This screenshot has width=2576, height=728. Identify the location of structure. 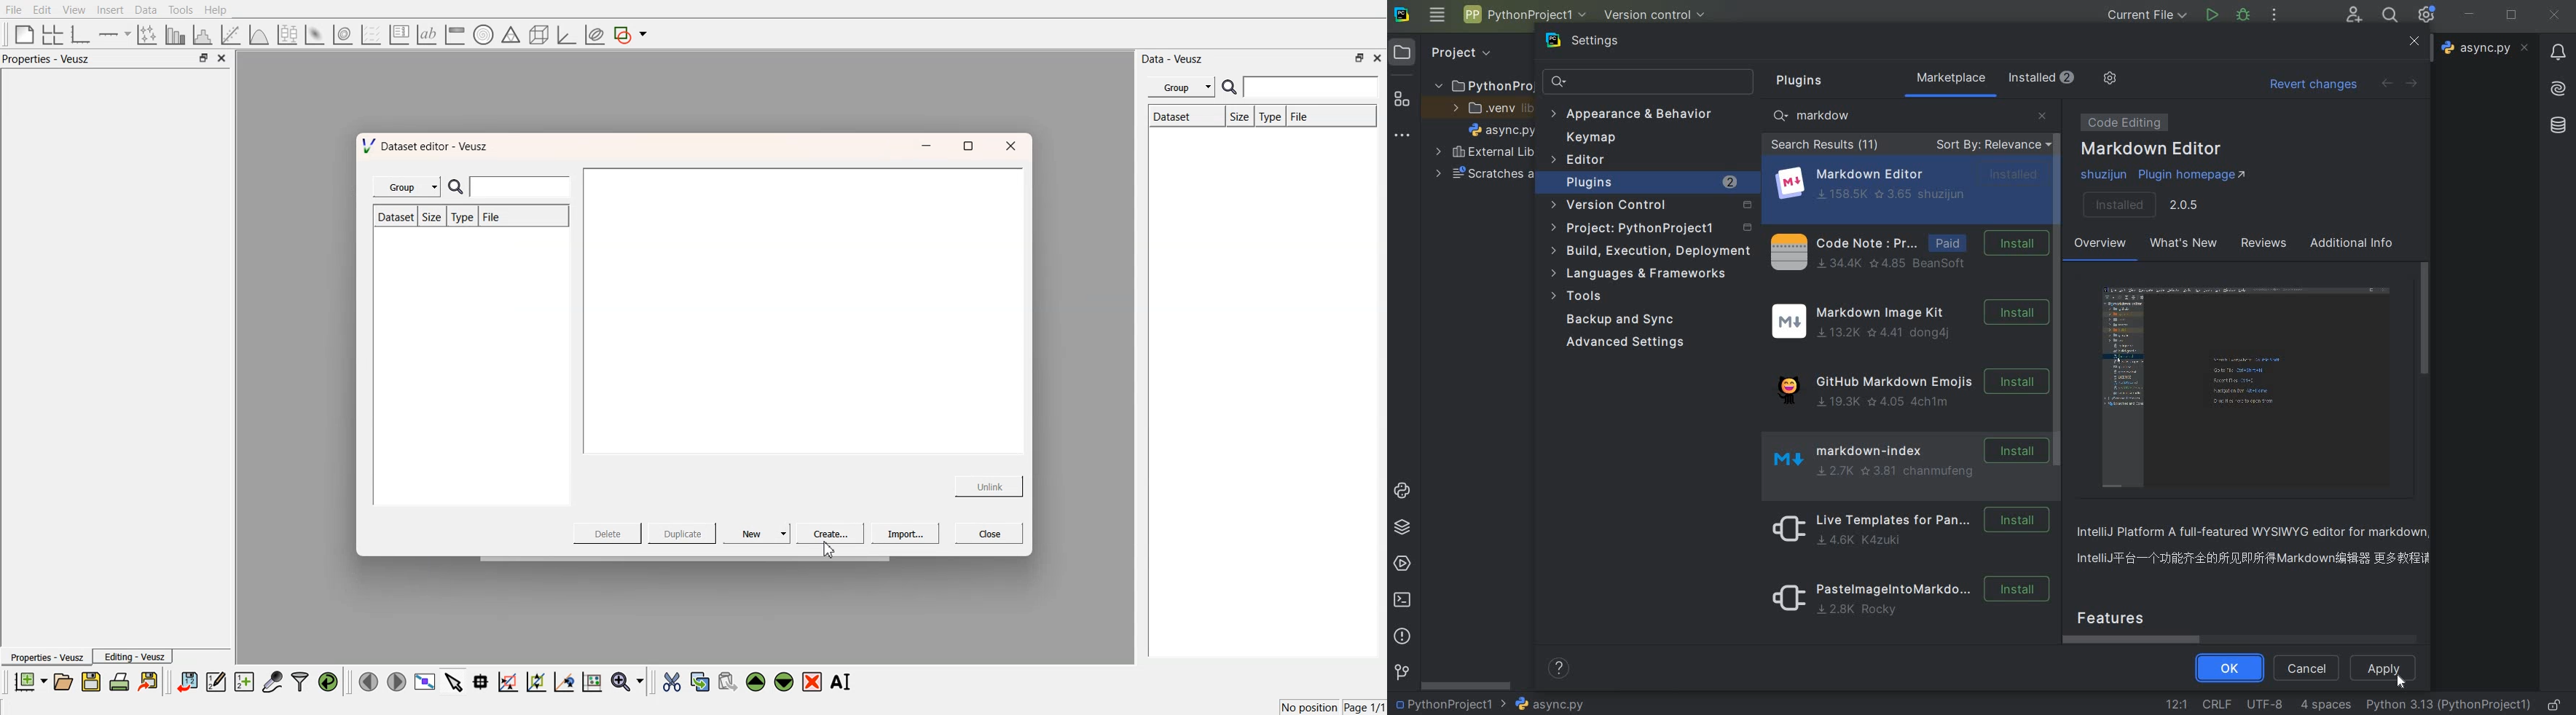
(1402, 97).